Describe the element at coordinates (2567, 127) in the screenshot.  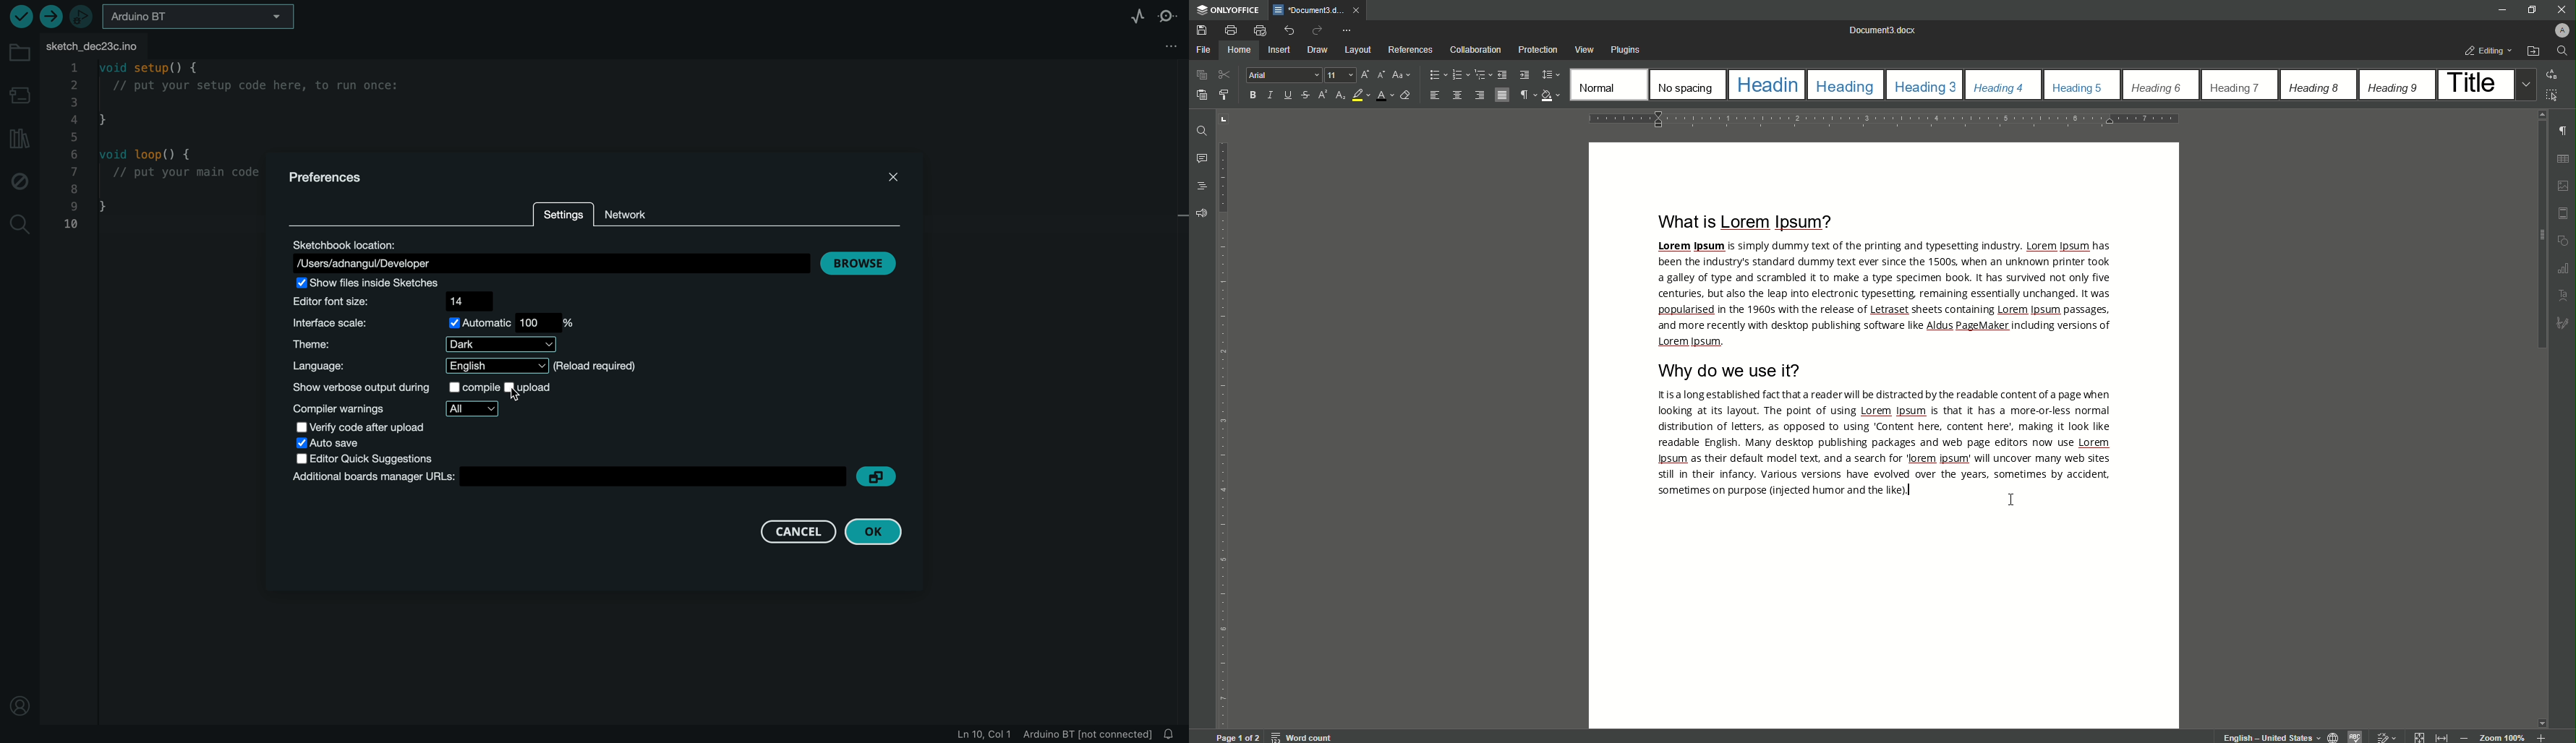
I see `paragraph check` at that location.